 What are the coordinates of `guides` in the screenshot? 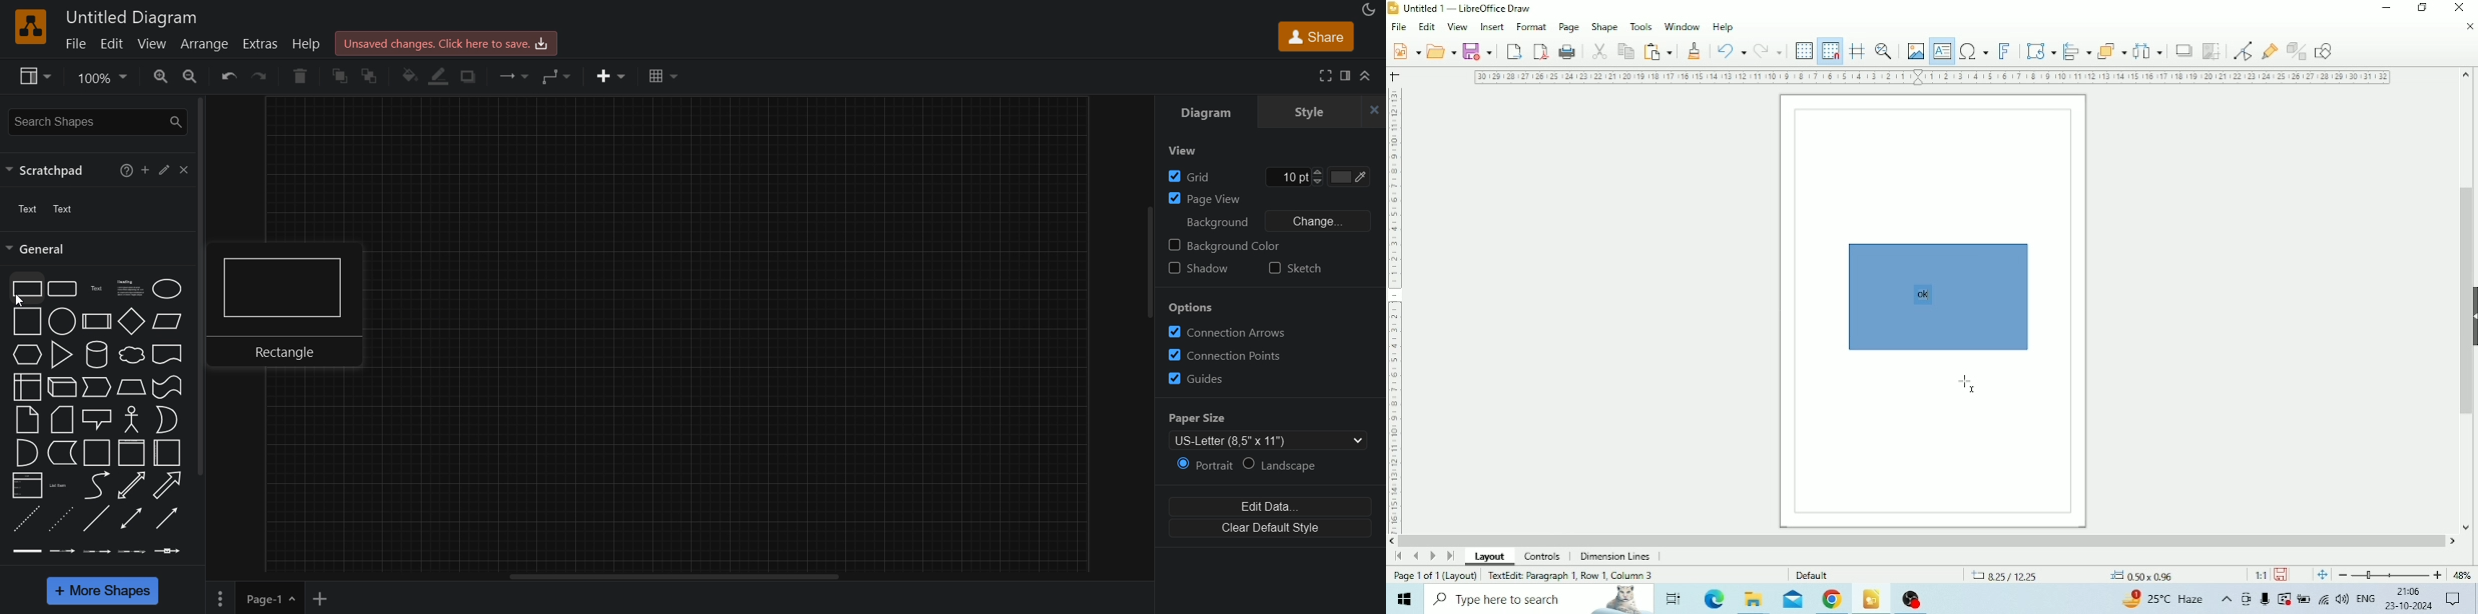 It's located at (1224, 379).